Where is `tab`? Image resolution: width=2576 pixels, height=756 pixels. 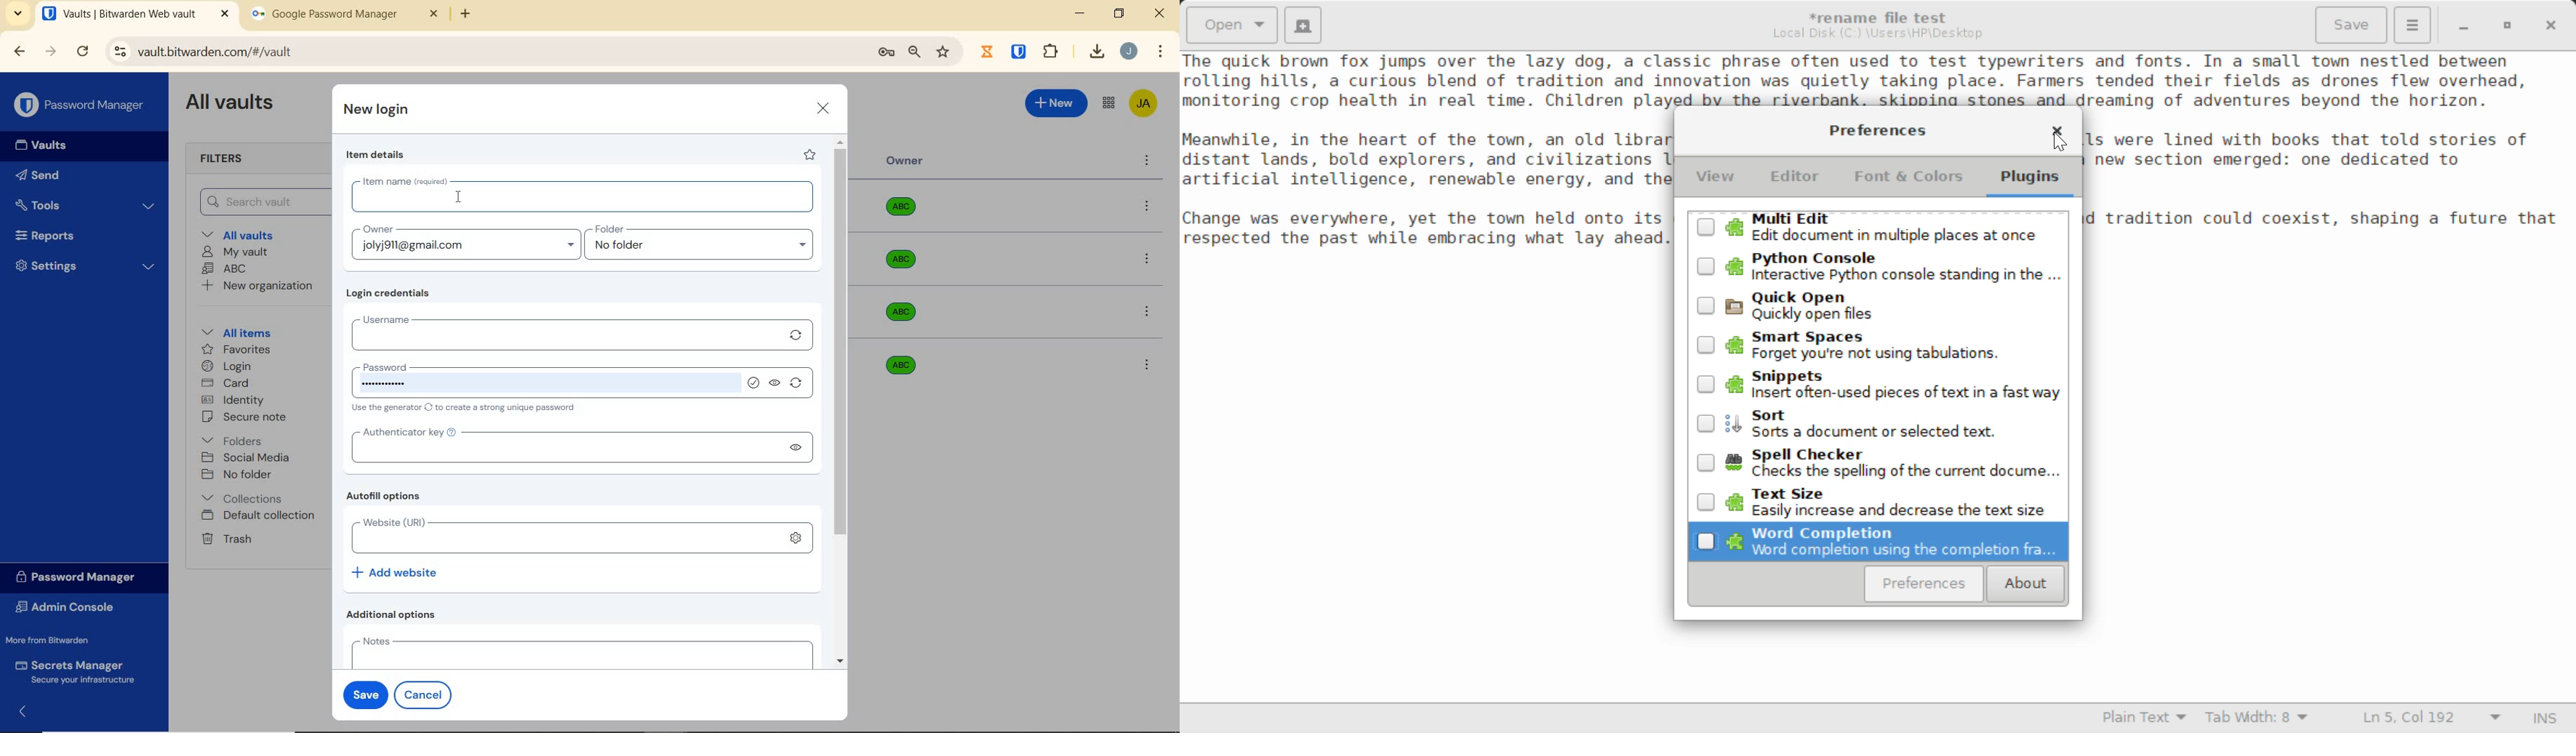 tab is located at coordinates (345, 17).